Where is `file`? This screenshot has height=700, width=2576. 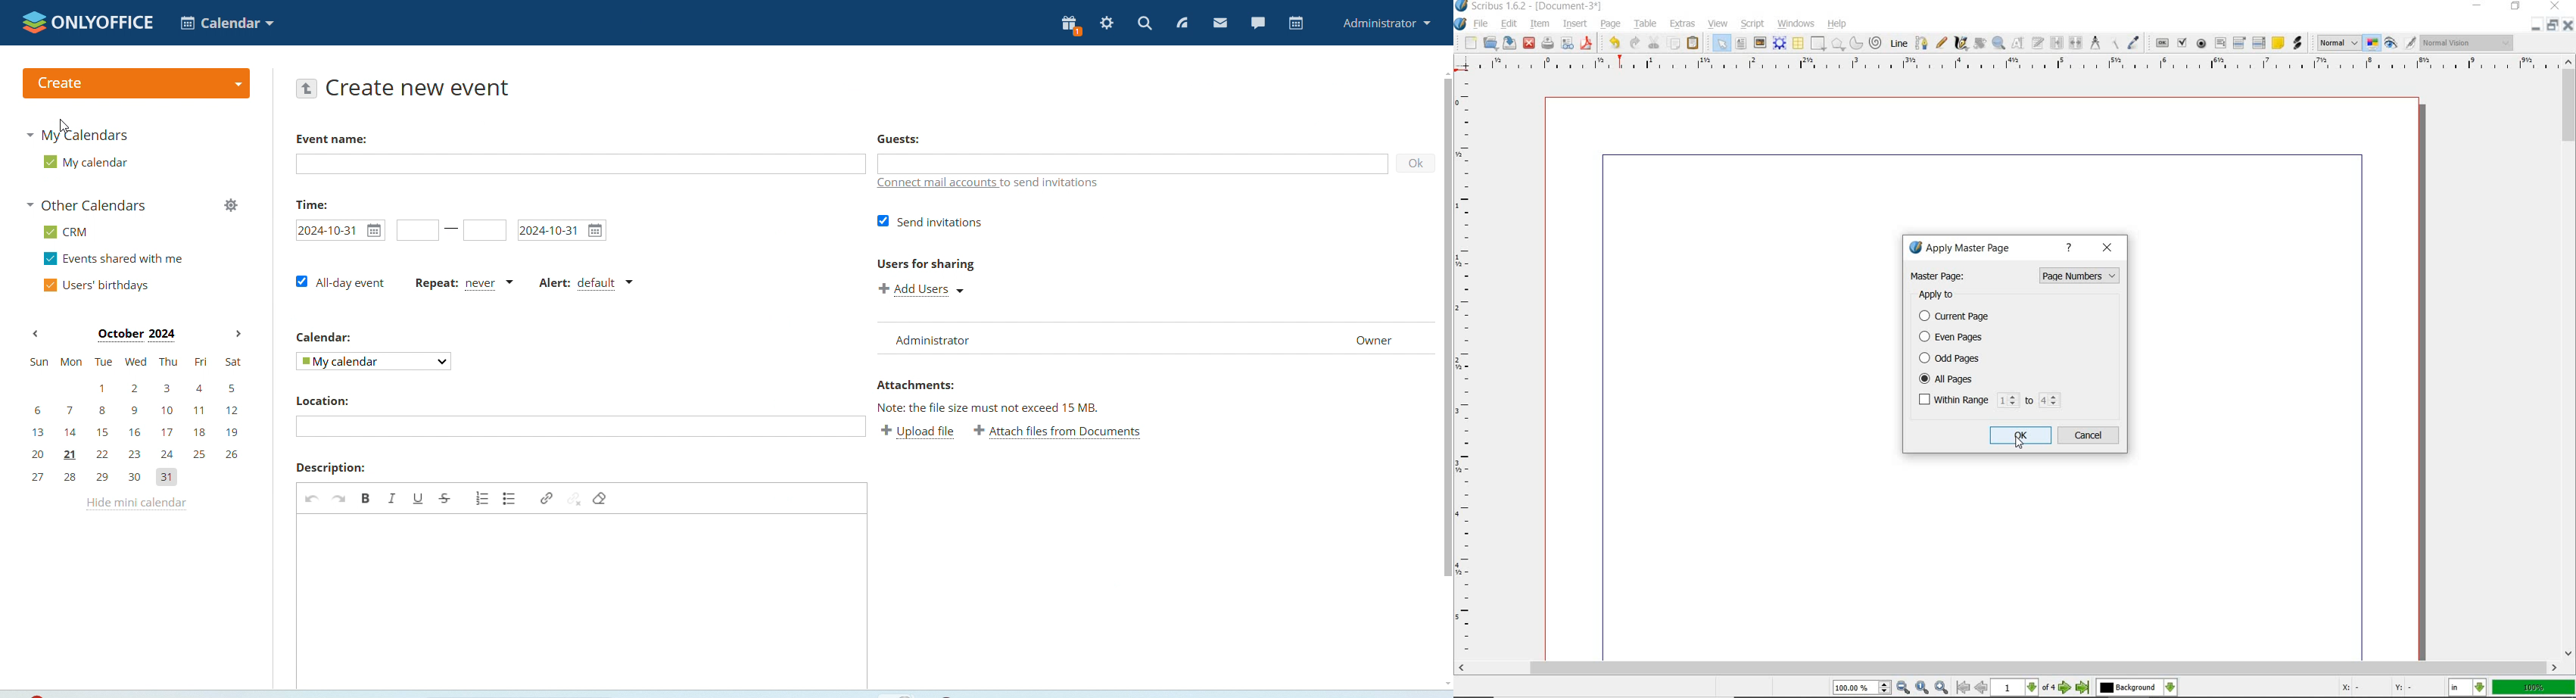
file is located at coordinates (1482, 23).